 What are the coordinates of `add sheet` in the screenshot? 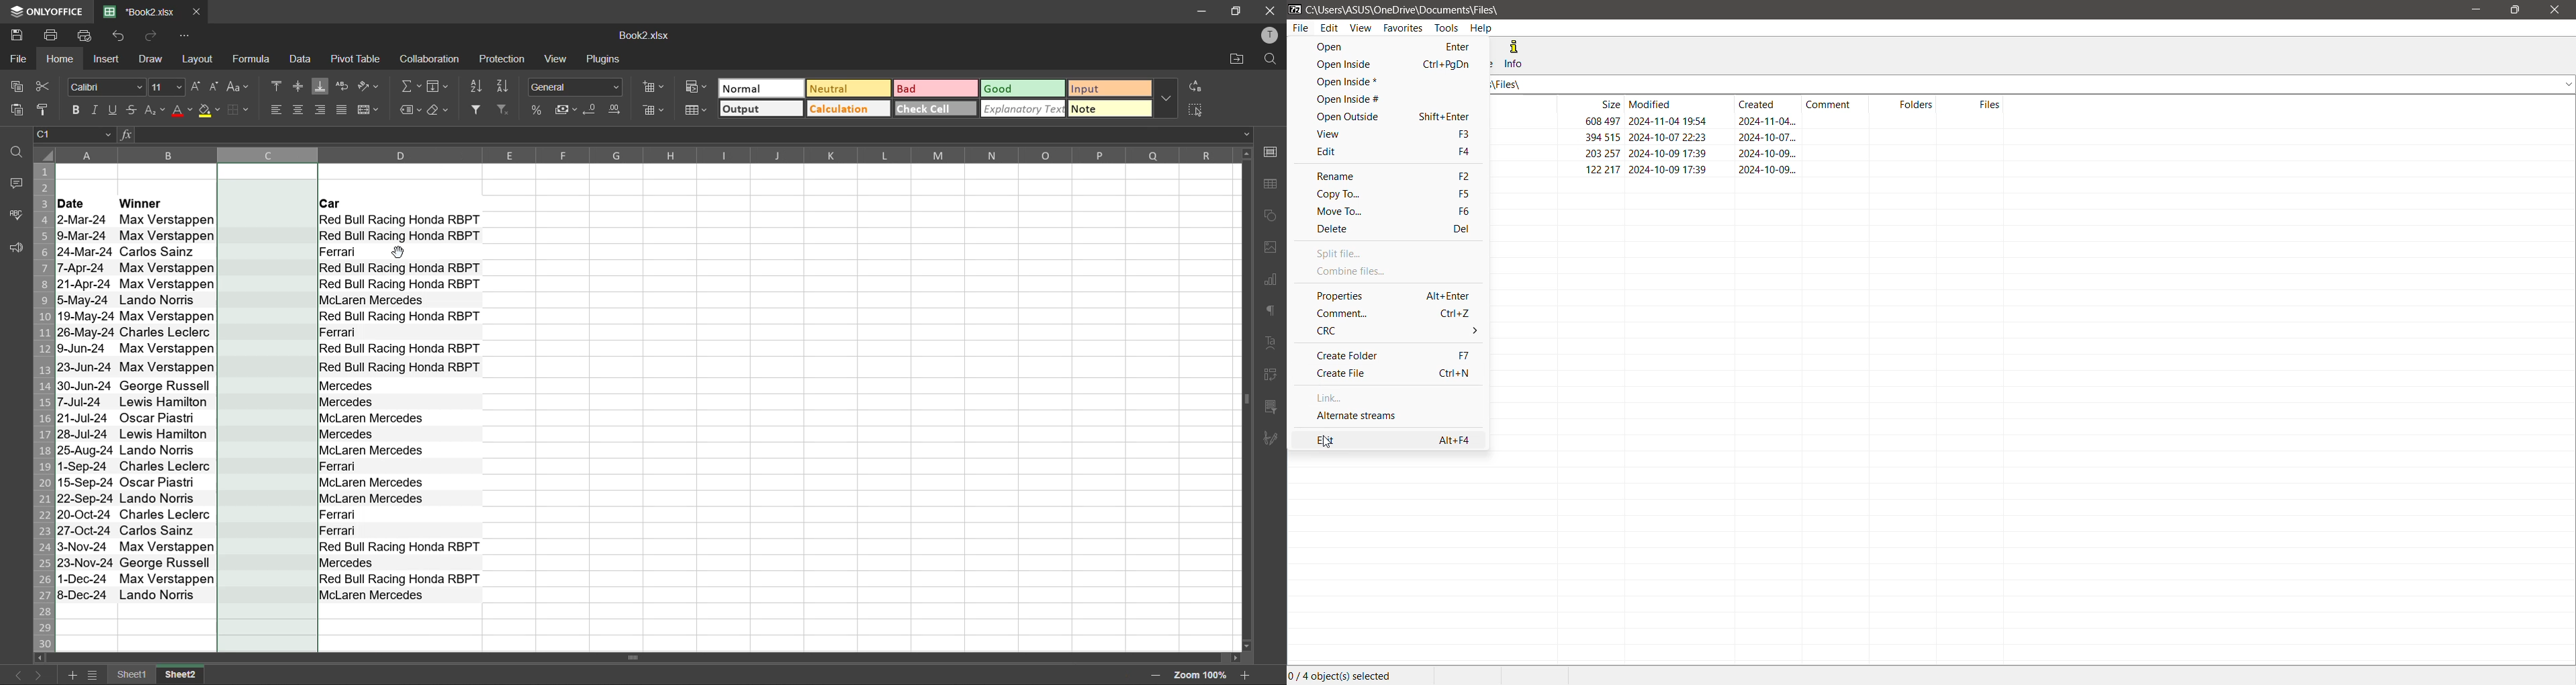 It's located at (74, 676).